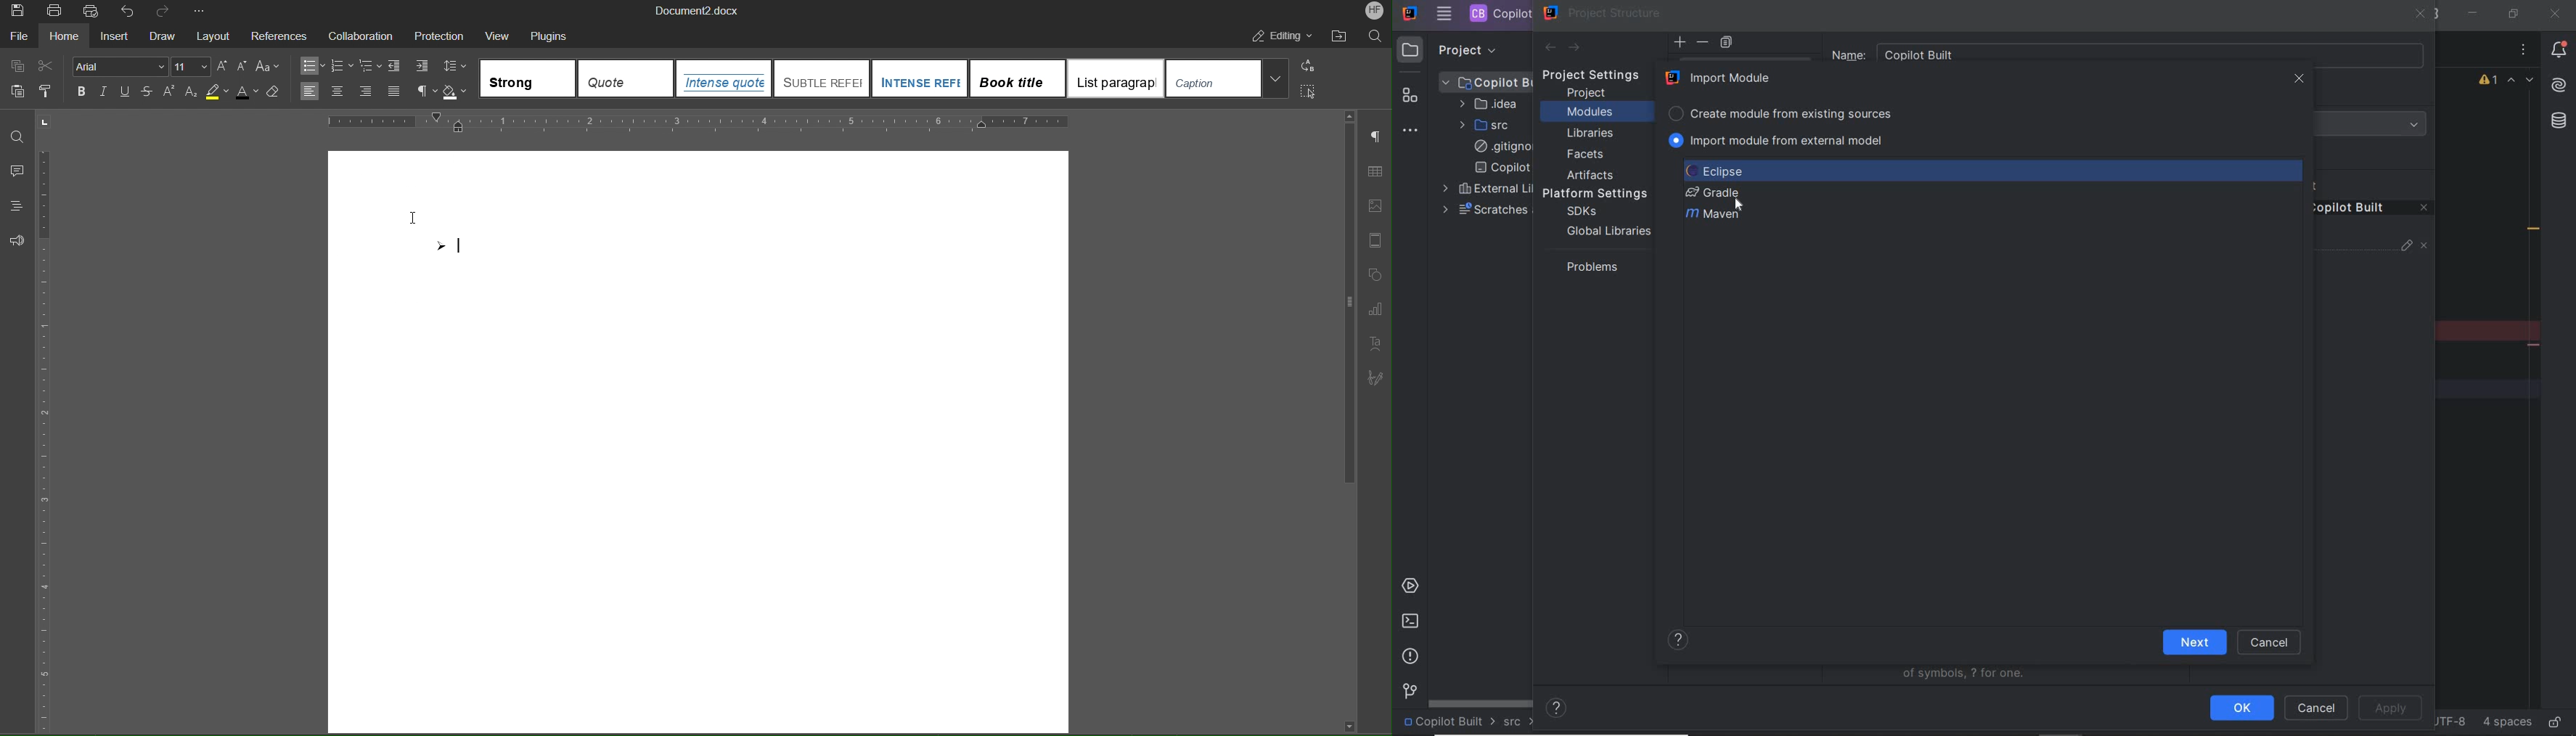 This screenshot has height=756, width=2576. Describe the element at coordinates (699, 122) in the screenshot. I see `Horizontal Ruler` at that location.